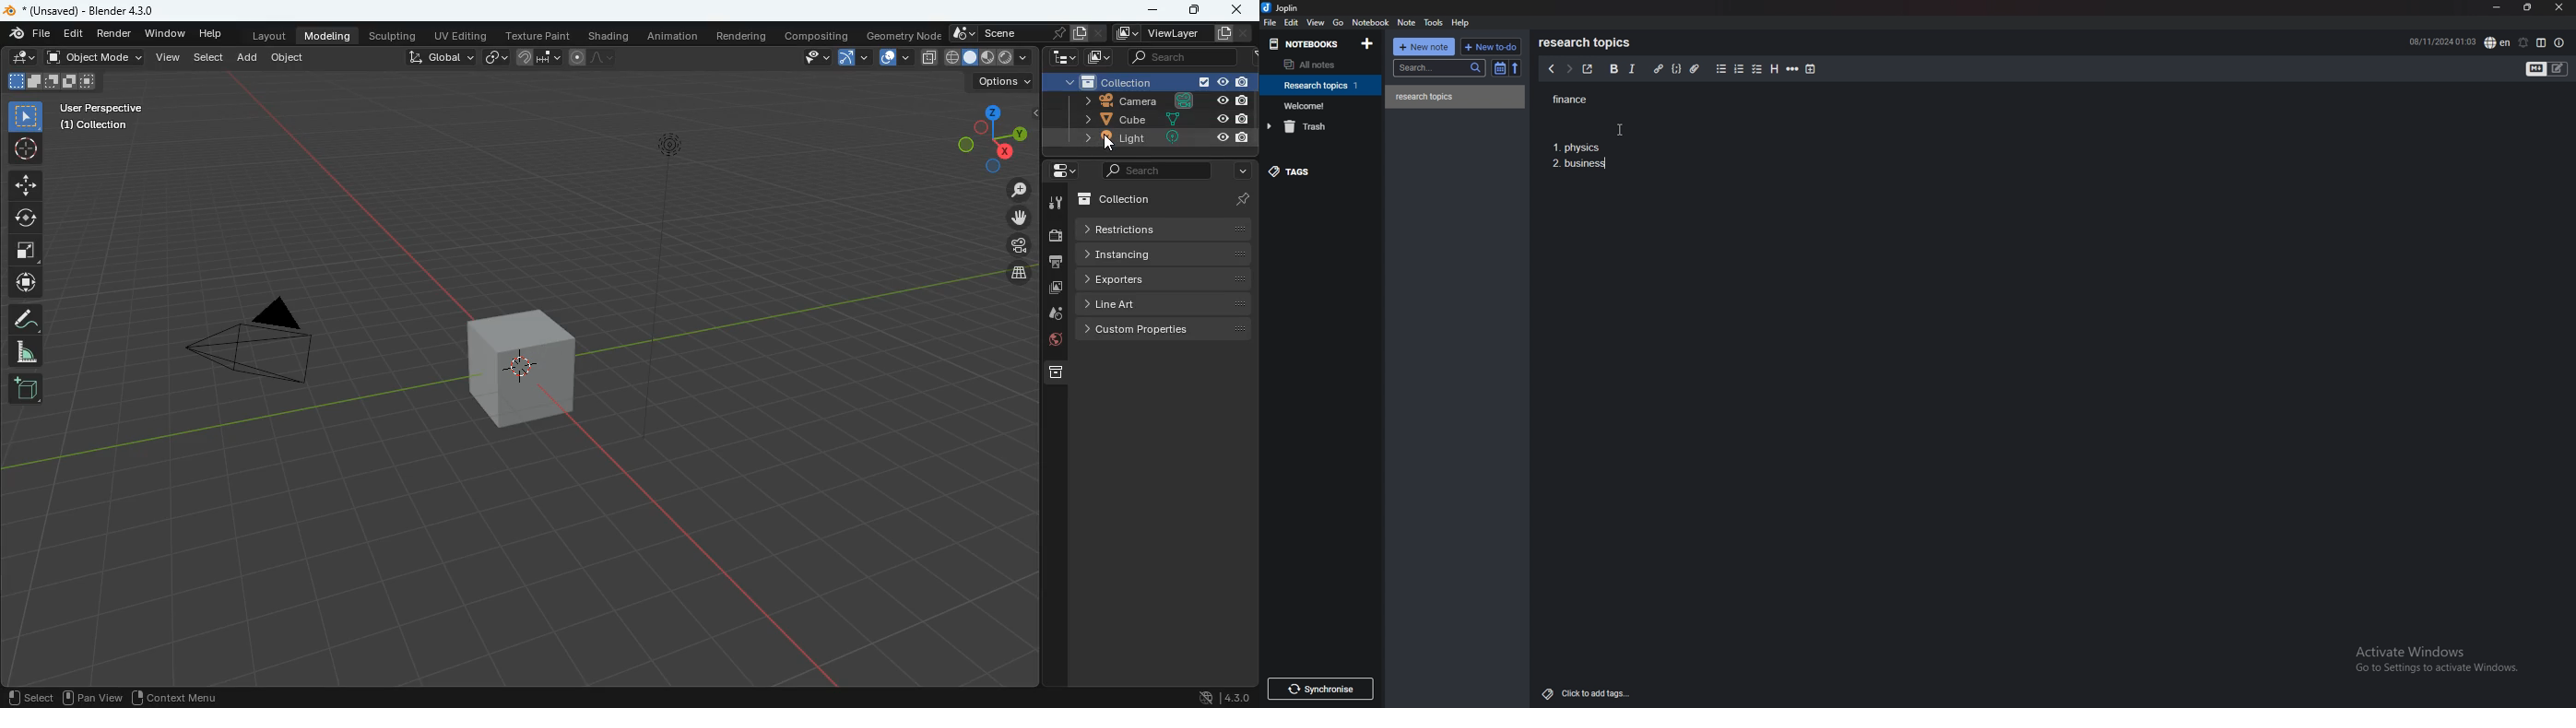 This screenshot has height=728, width=2576. Describe the element at coordinates (25, 352) in the screenshot. I see `angle` at that location.